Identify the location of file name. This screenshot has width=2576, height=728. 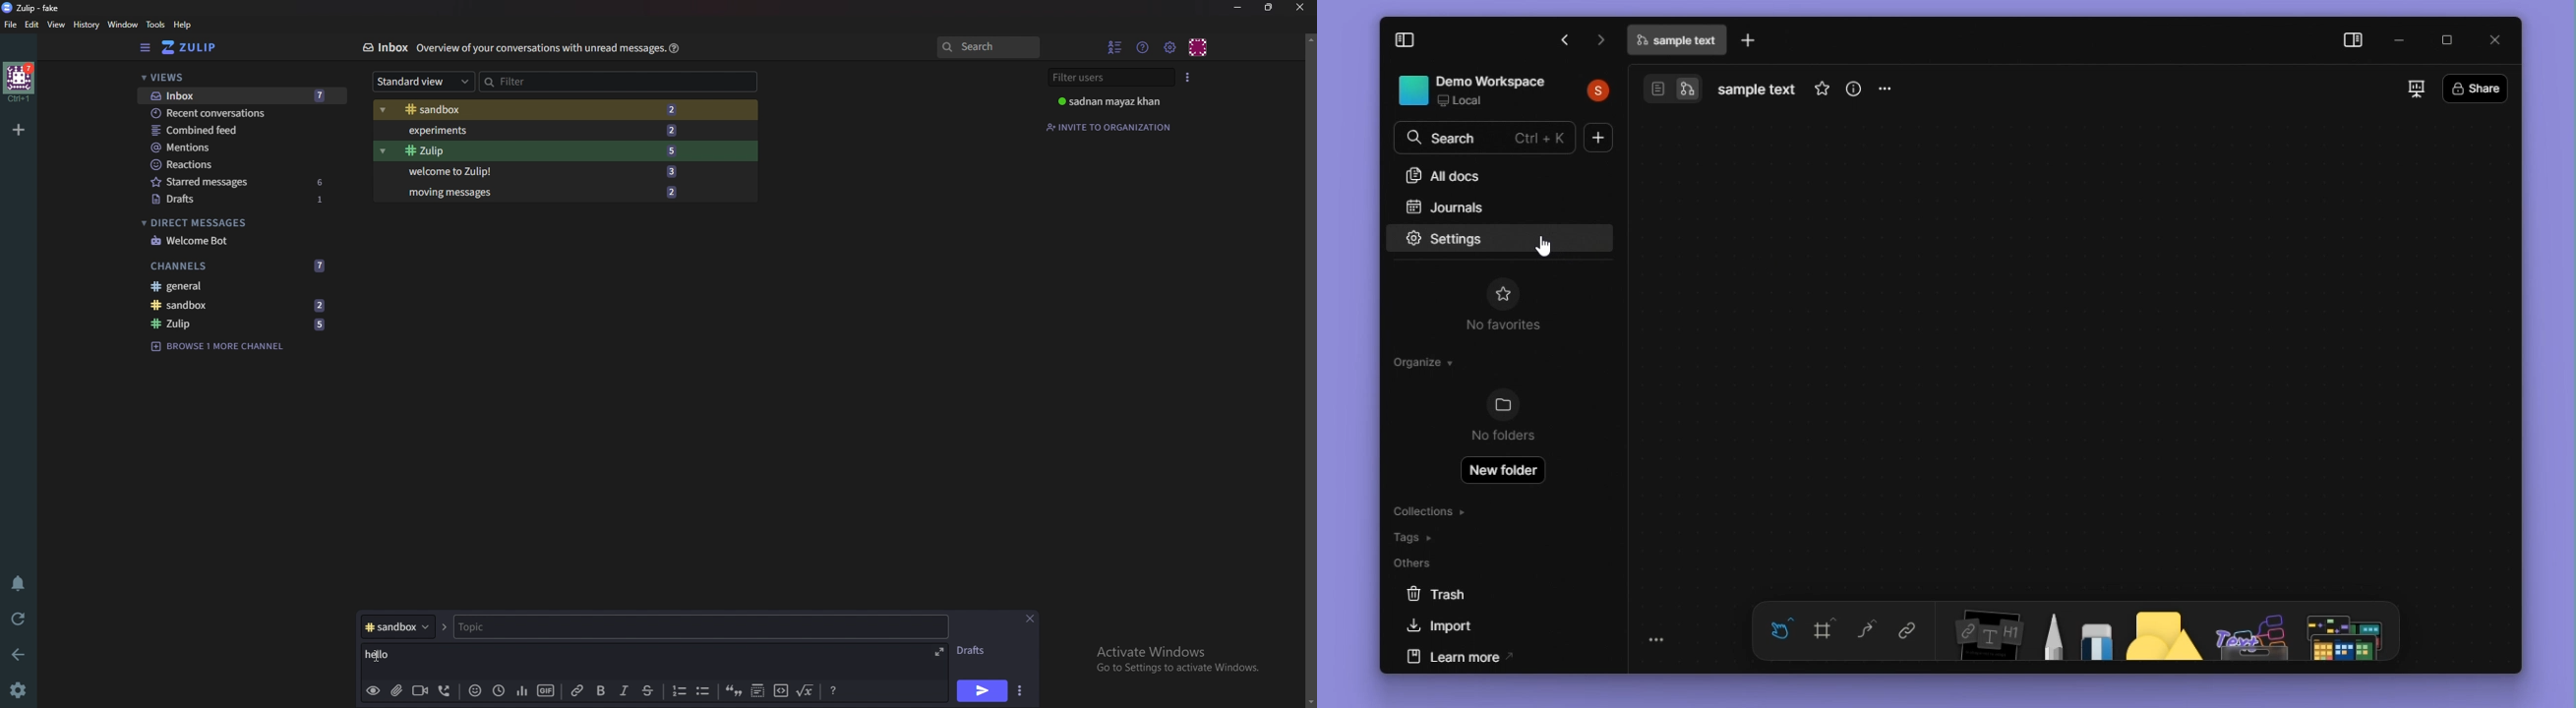
(1676, 41).